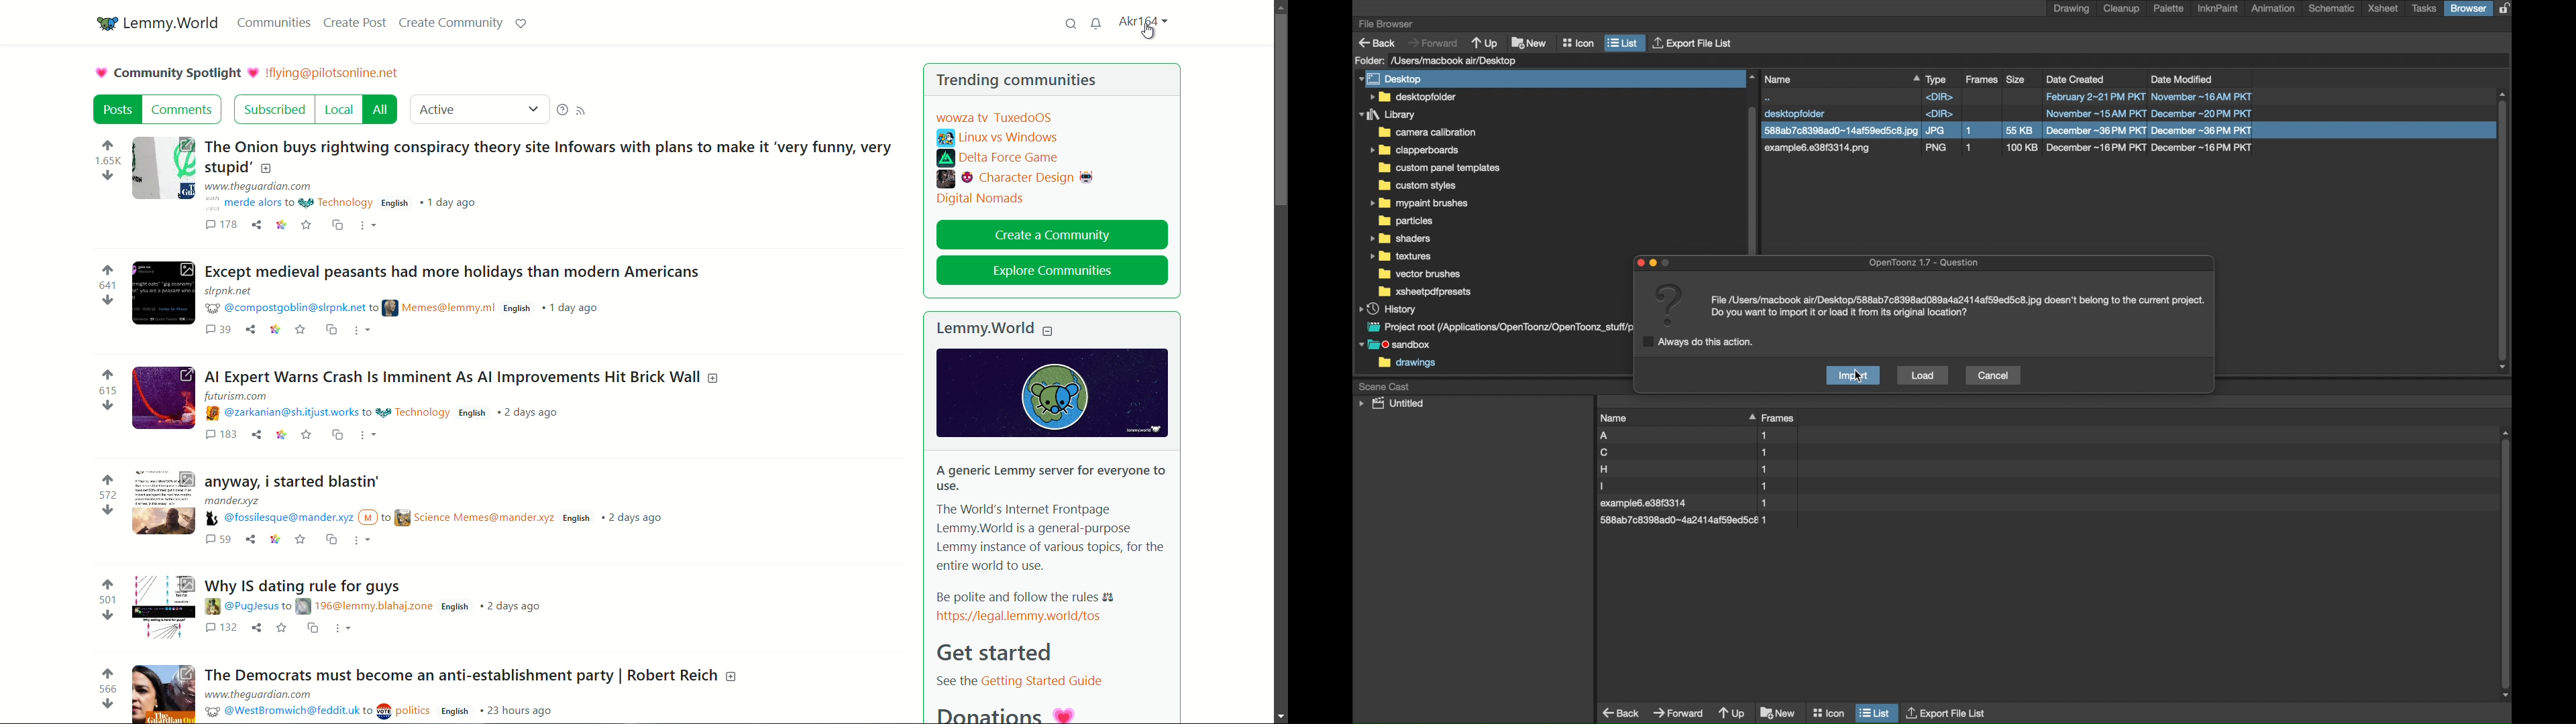  What do you see at coordinates (305, 587) in the screenshot?
I see `post-5` at bounding box center [305, 587].